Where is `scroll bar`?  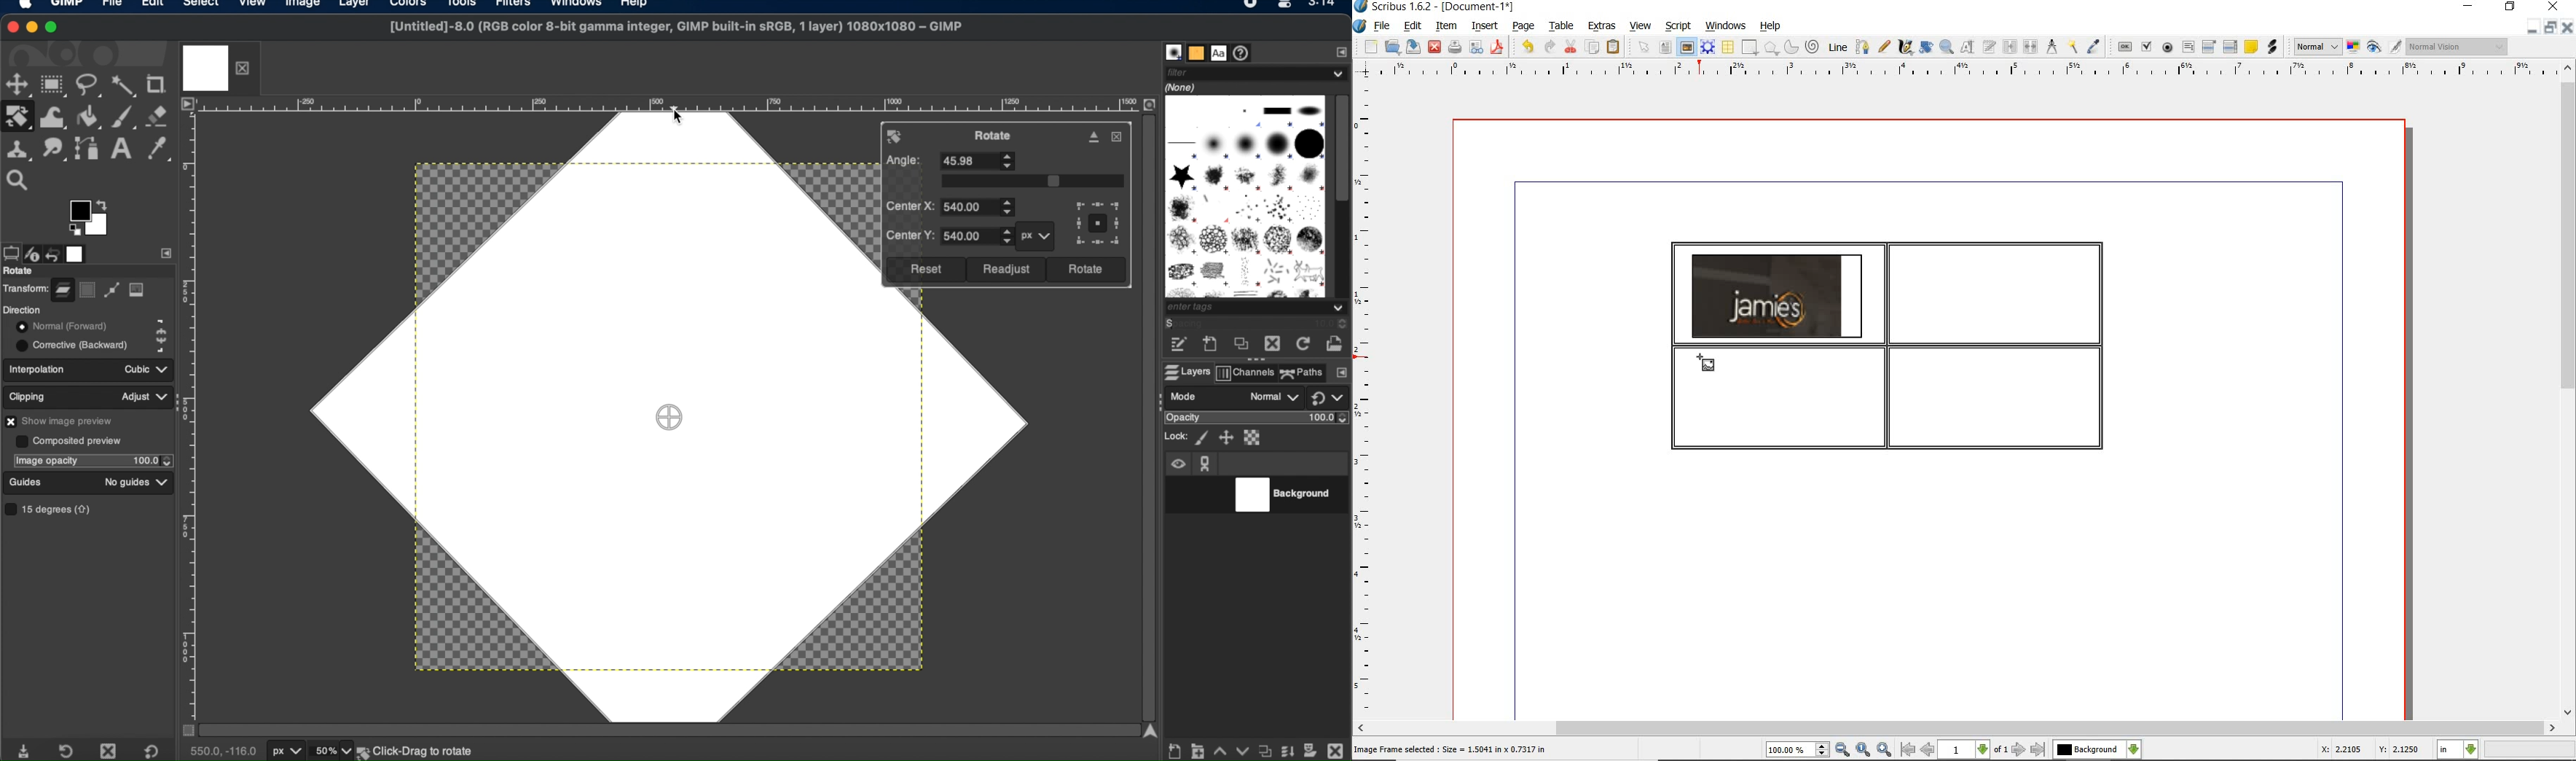 scroll bar is located at coordinates (1147, 414).